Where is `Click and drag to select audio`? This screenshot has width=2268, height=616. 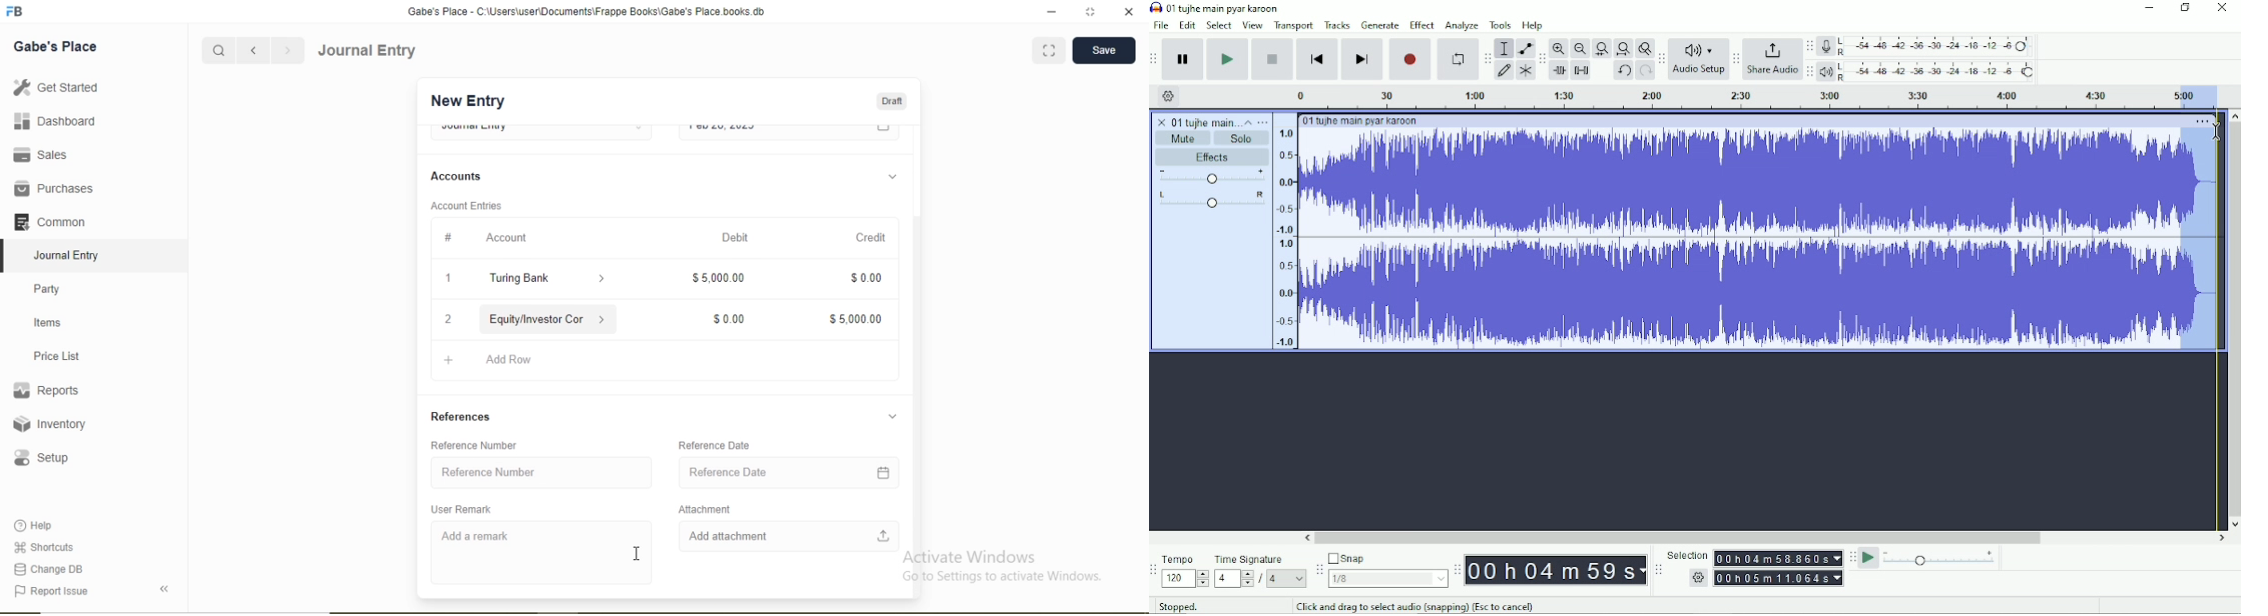 Click and drag to select audio is located at coordinates (1417, 606).